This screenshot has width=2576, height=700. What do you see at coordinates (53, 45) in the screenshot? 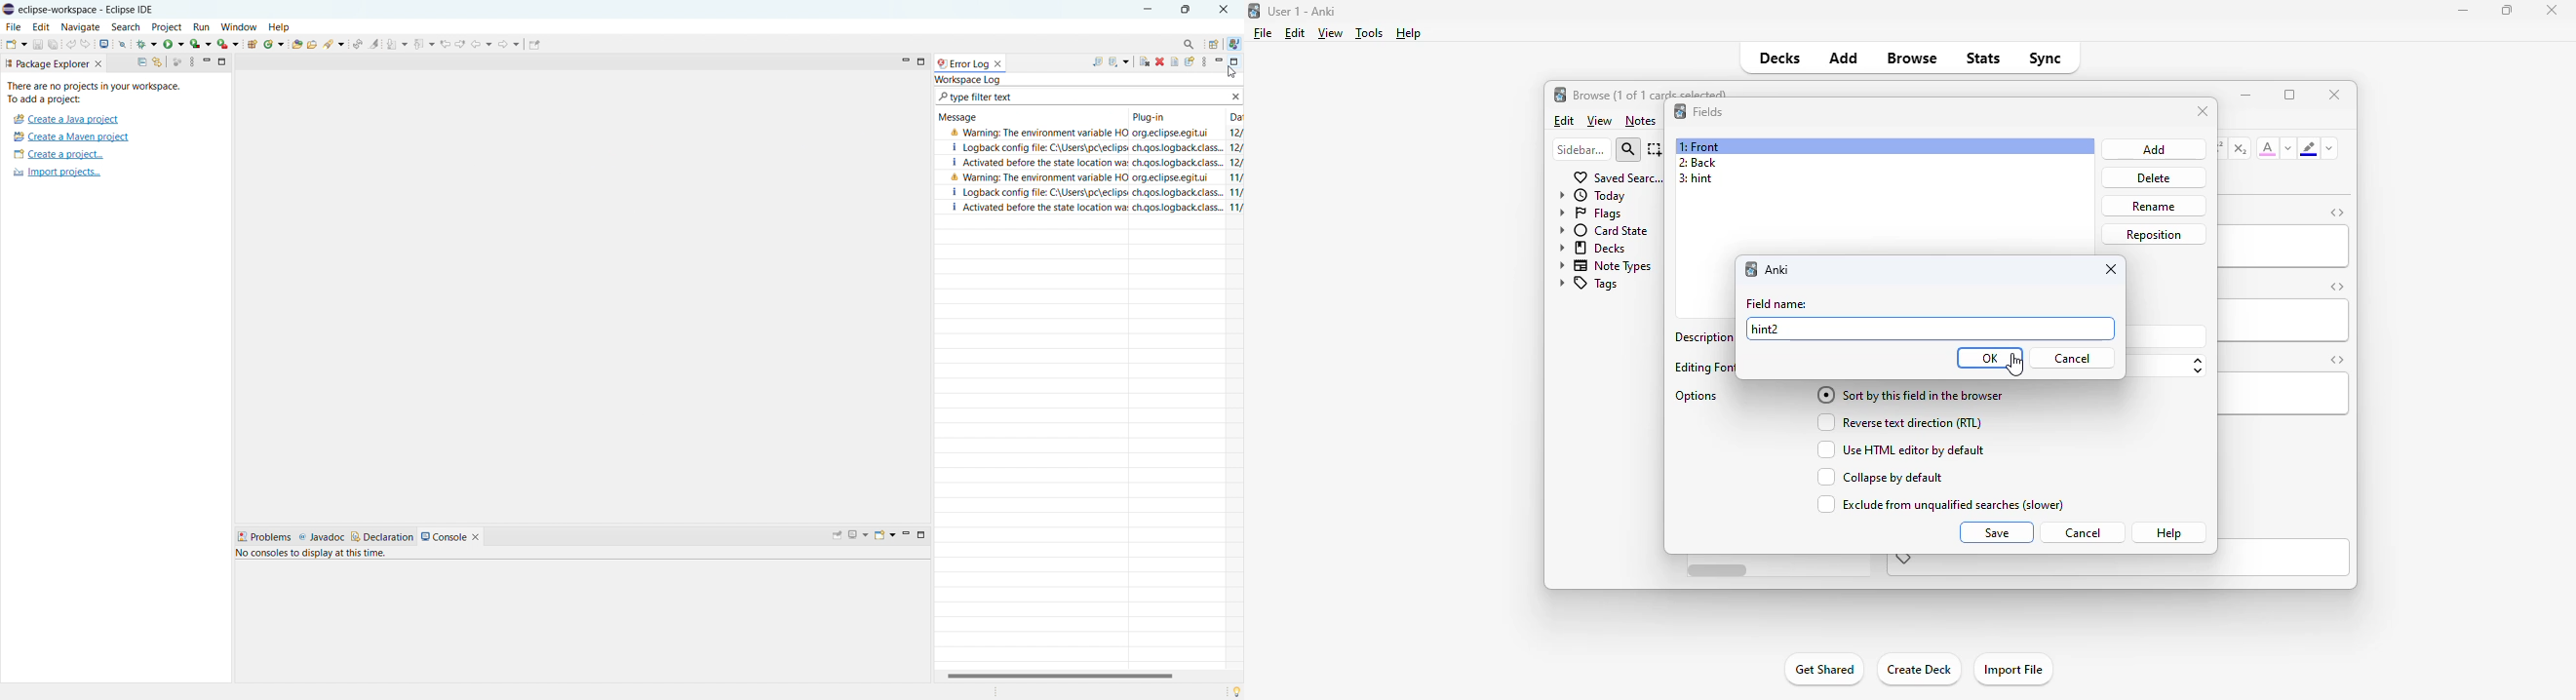
I see `save all` at bounding box center [53, 45].